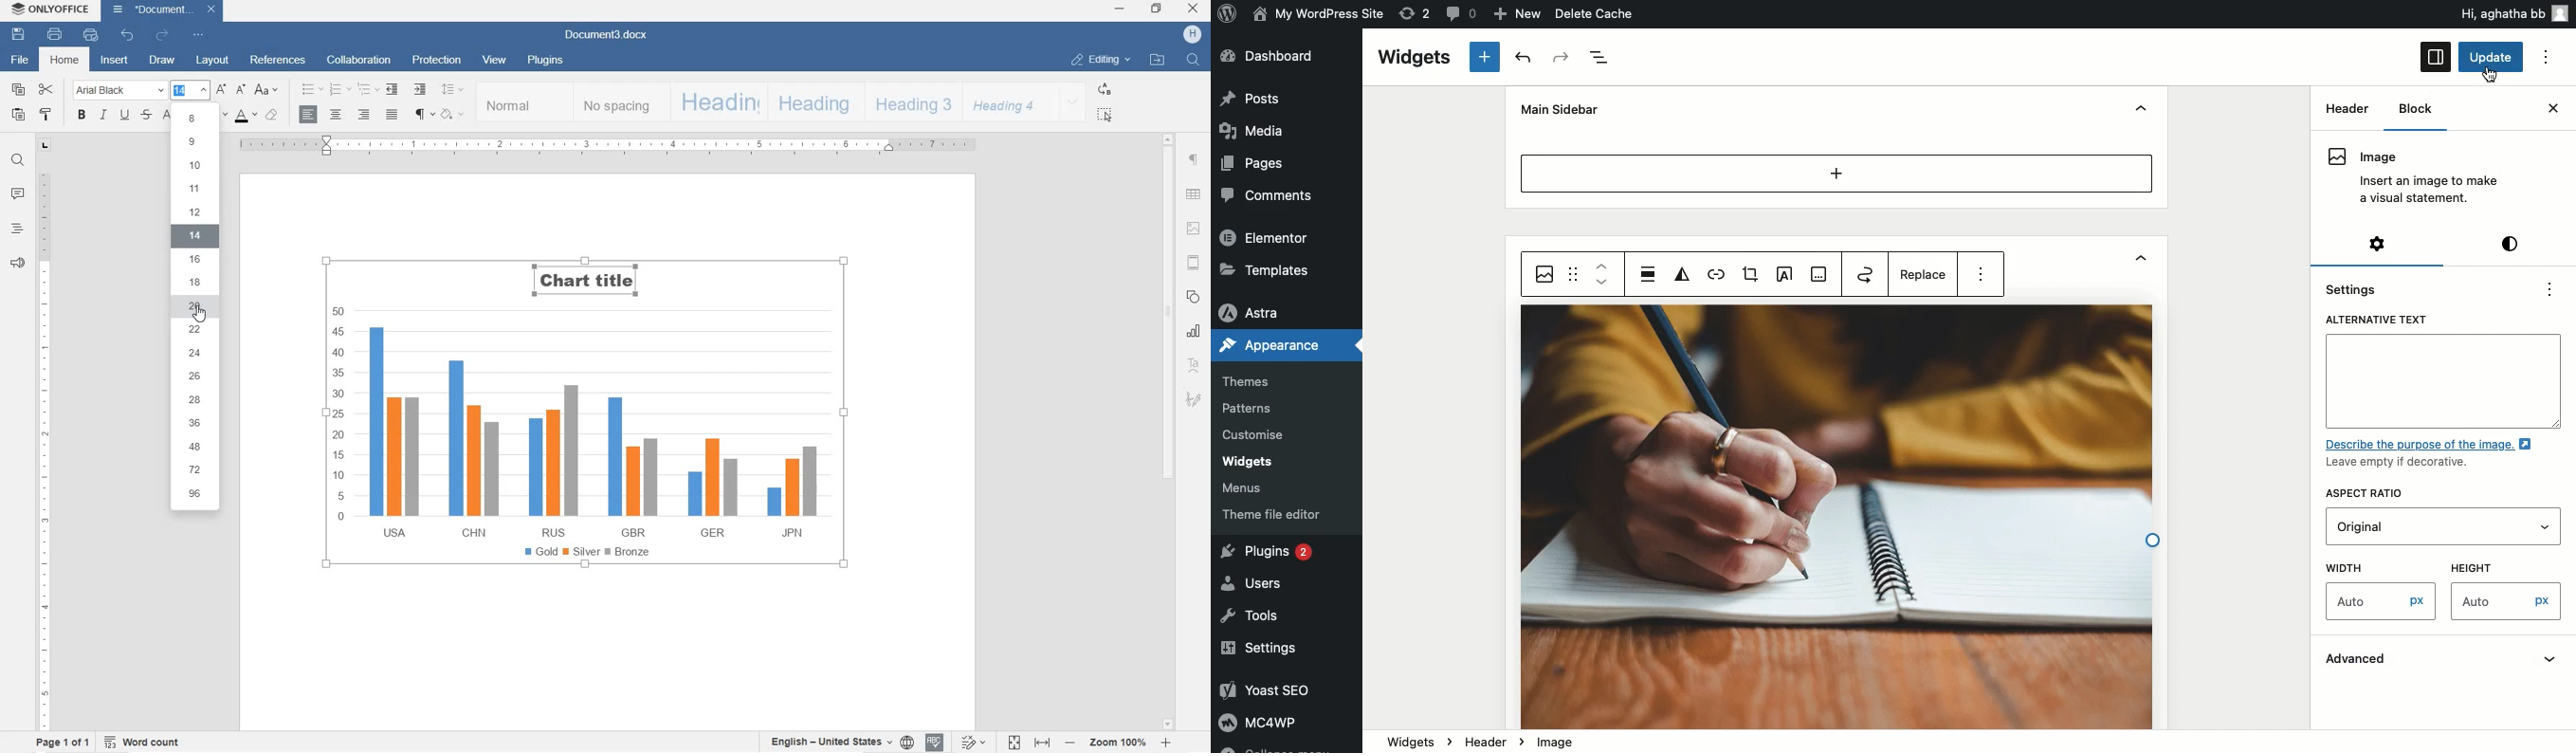 Image resolution: width=2576 pixels, height=756 pixels. I want to click on Patterns, so click(1250, 408).